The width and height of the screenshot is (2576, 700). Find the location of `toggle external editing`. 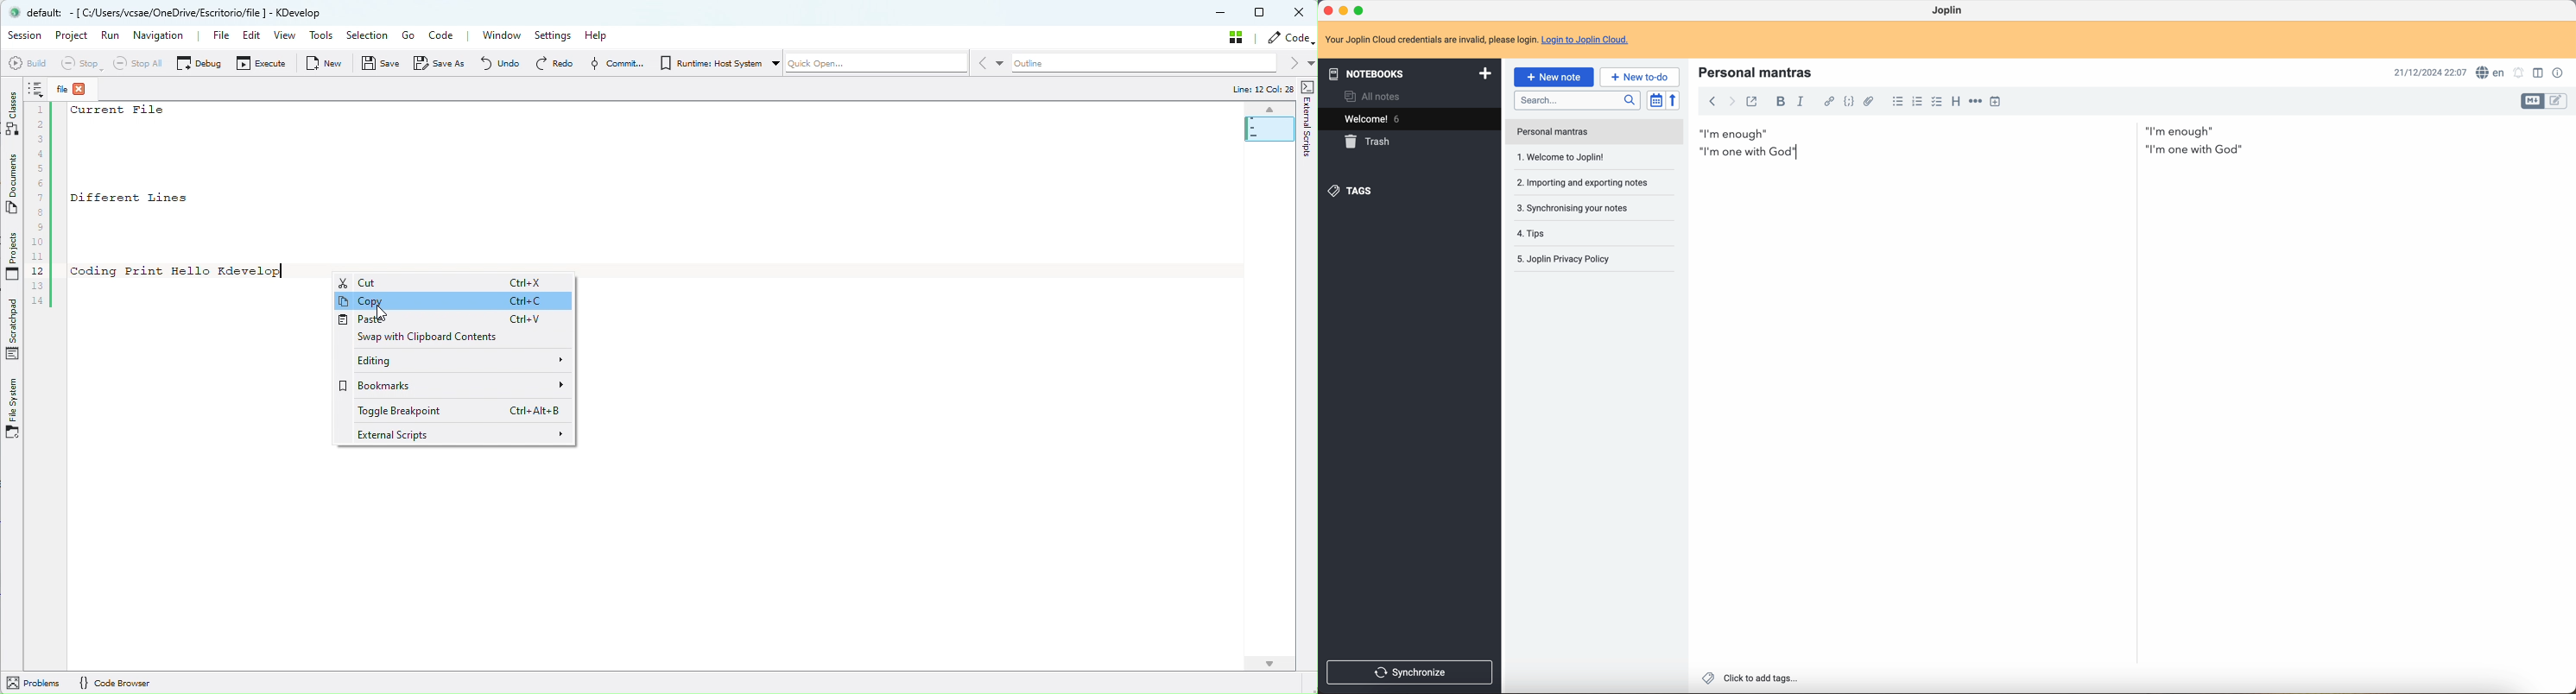

toggle external editing is located at coordinates (1751, 101).